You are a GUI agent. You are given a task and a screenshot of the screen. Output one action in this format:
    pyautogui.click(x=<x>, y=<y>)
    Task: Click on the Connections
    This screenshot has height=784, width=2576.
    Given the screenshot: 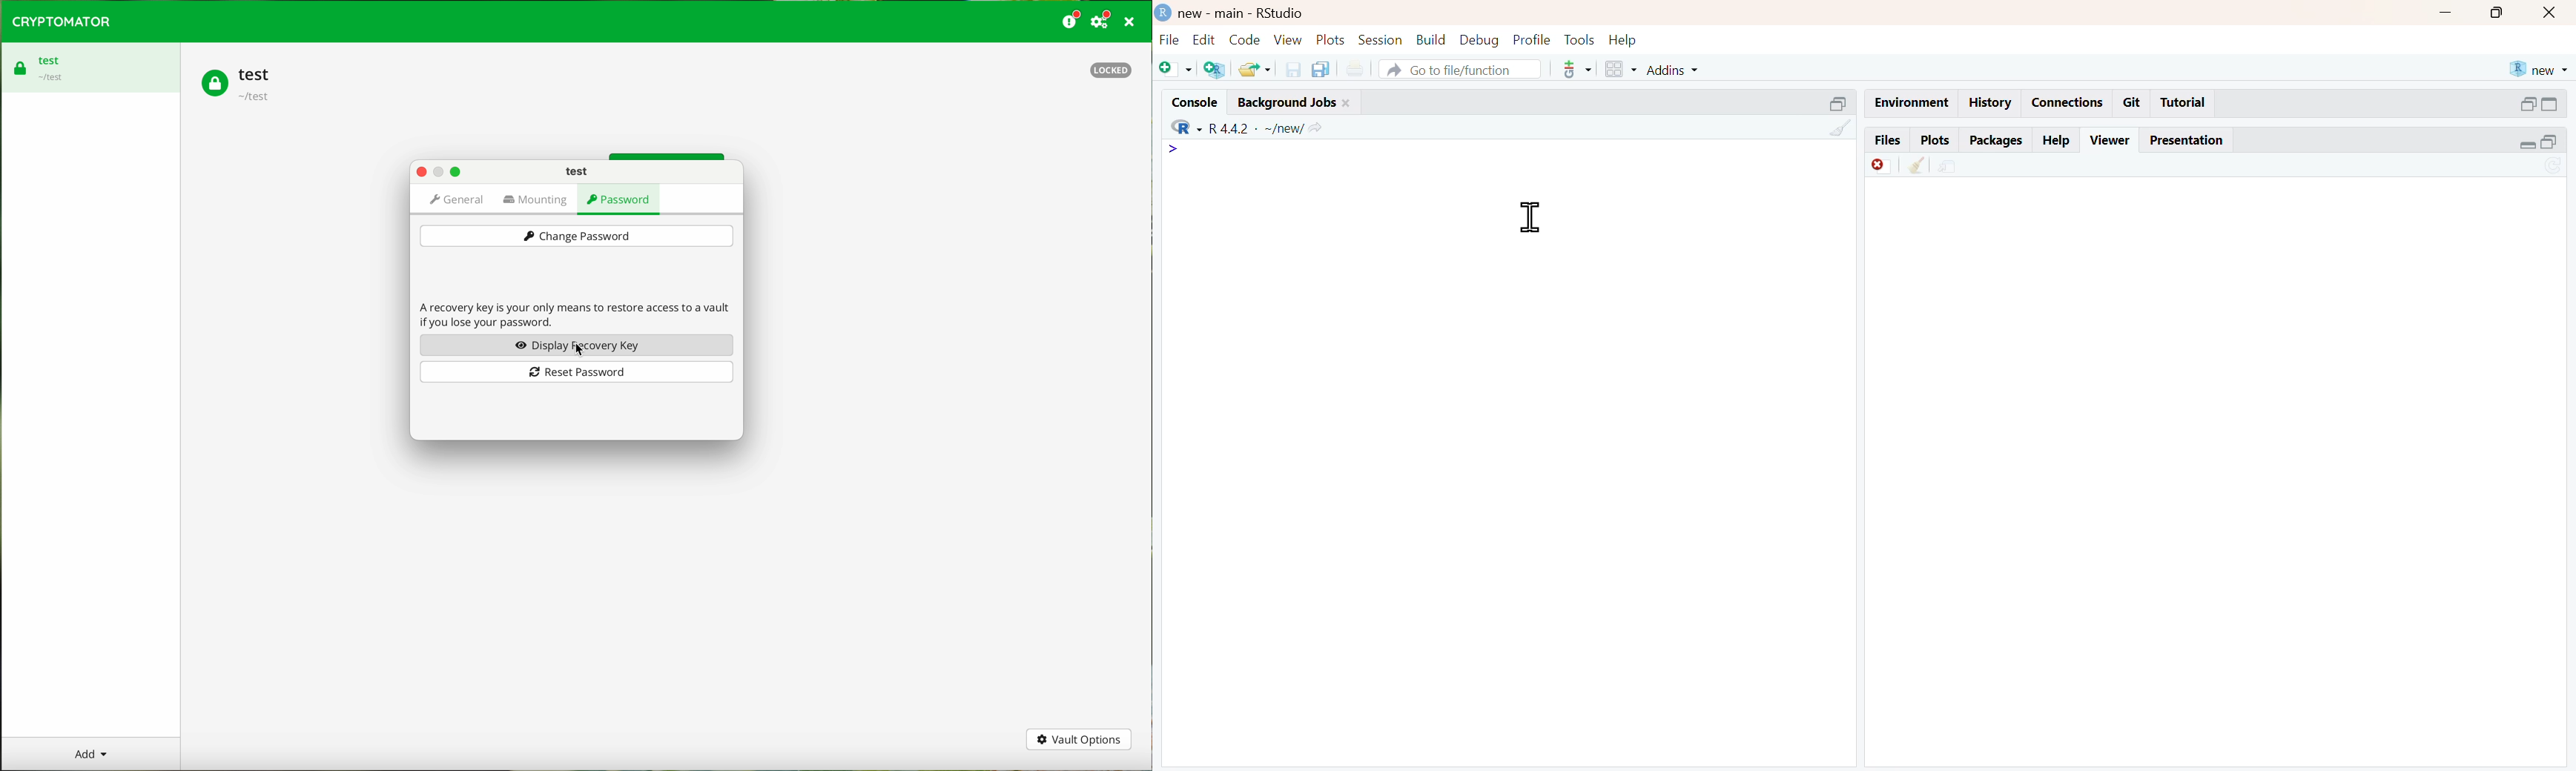 What is the action you would take?
    pyautogui.click(x=2065, y=101)
    